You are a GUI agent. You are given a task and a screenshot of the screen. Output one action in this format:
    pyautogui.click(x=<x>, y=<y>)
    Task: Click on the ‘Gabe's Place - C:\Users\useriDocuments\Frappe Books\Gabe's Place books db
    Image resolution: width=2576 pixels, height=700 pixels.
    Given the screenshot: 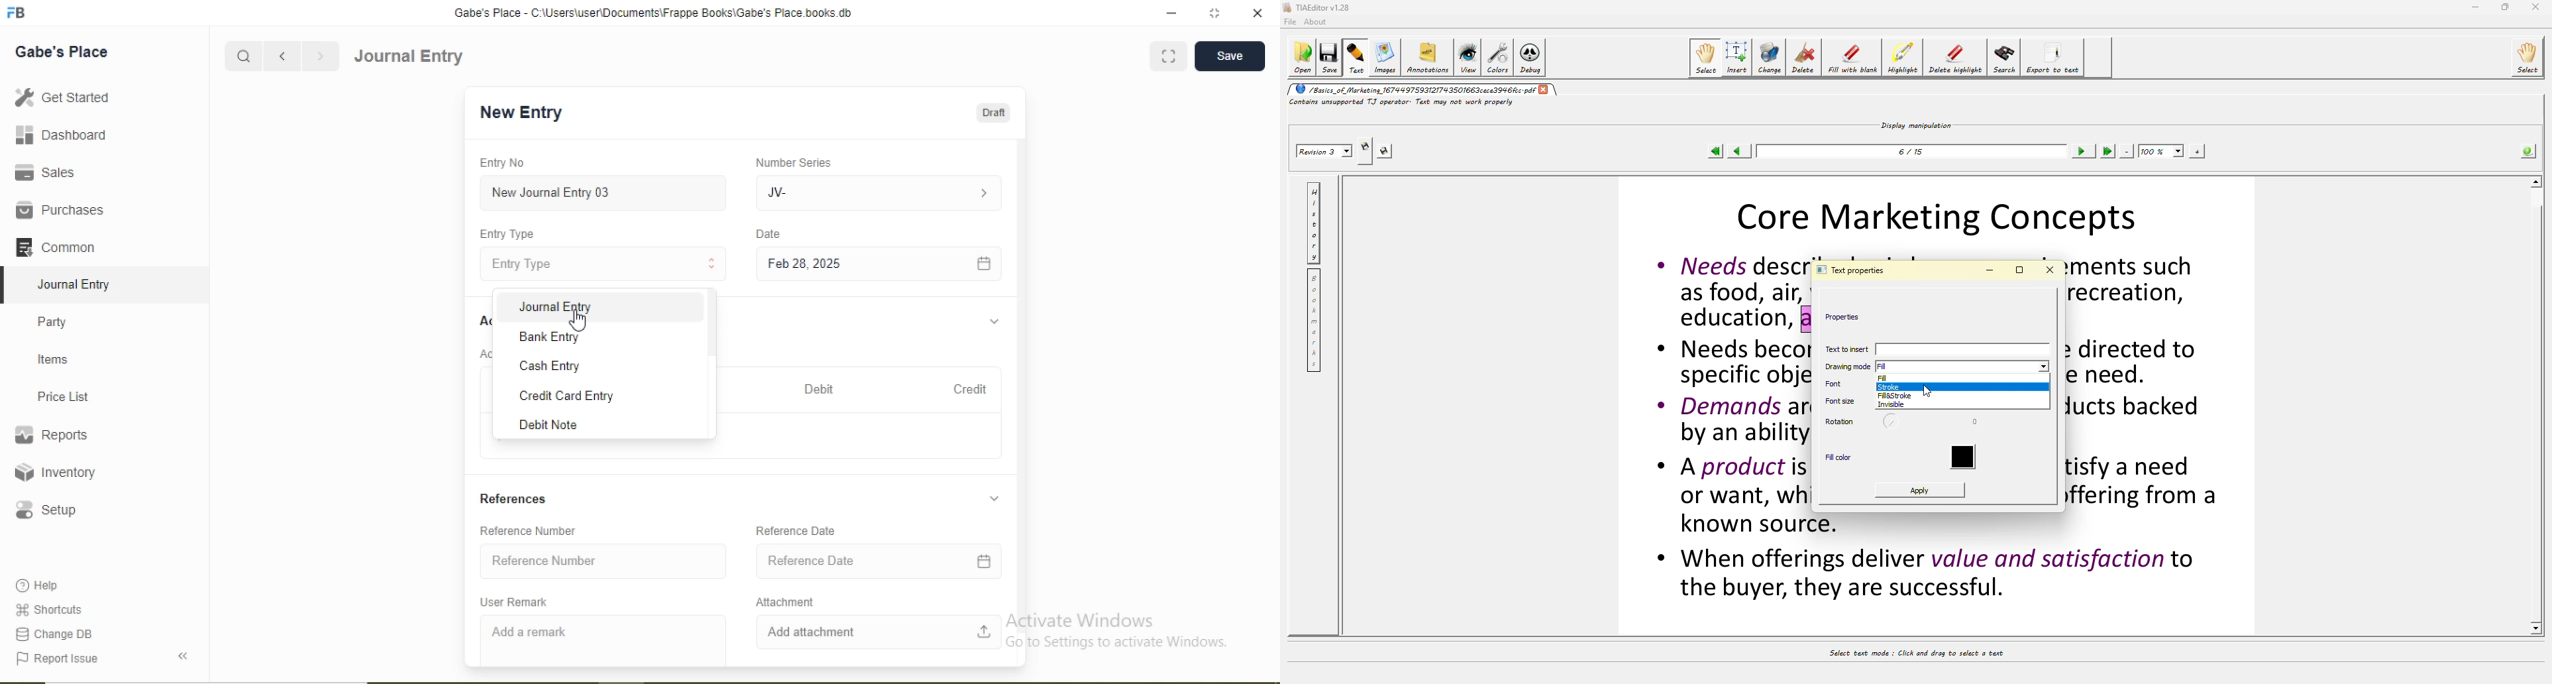 What is the action you would take?
    pyautogui.click(x=652, y=13)
    